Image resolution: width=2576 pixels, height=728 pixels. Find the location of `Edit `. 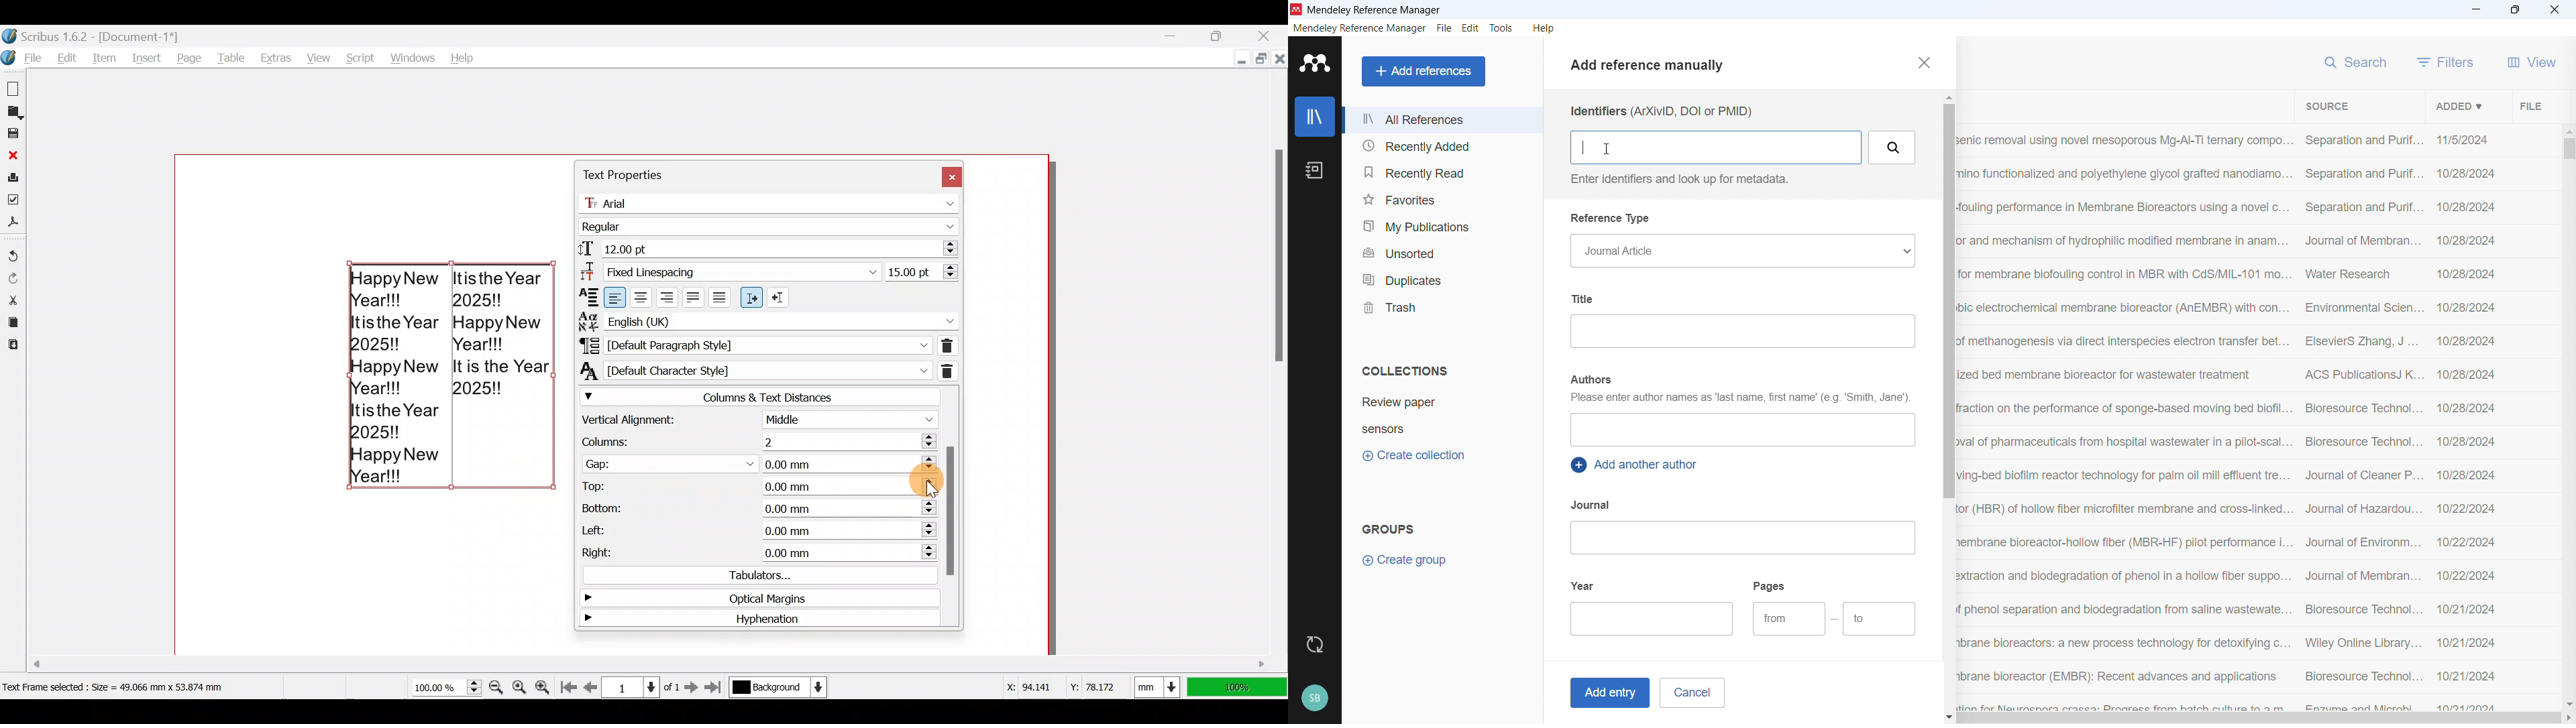

Edit  is located at coordinates (1471, 28).